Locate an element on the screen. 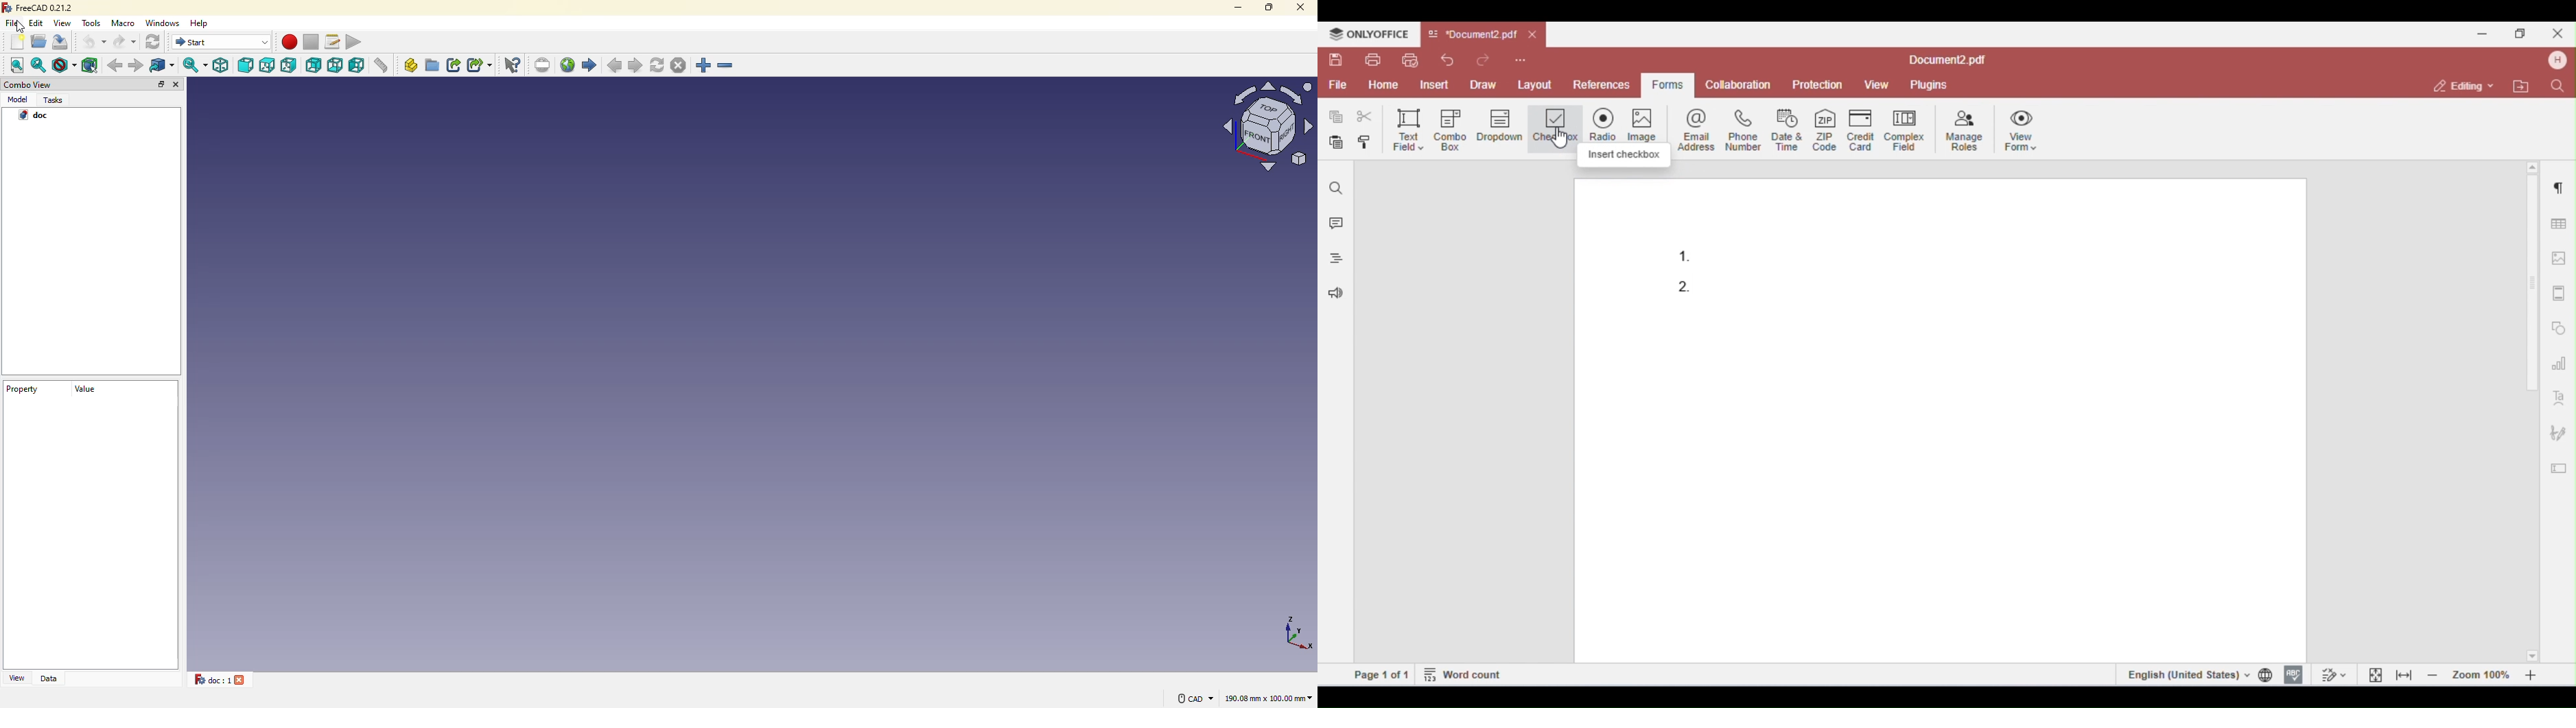 The width and height of the screenshot is (2576, 728). stop loading is located at coordinates (677, 65).